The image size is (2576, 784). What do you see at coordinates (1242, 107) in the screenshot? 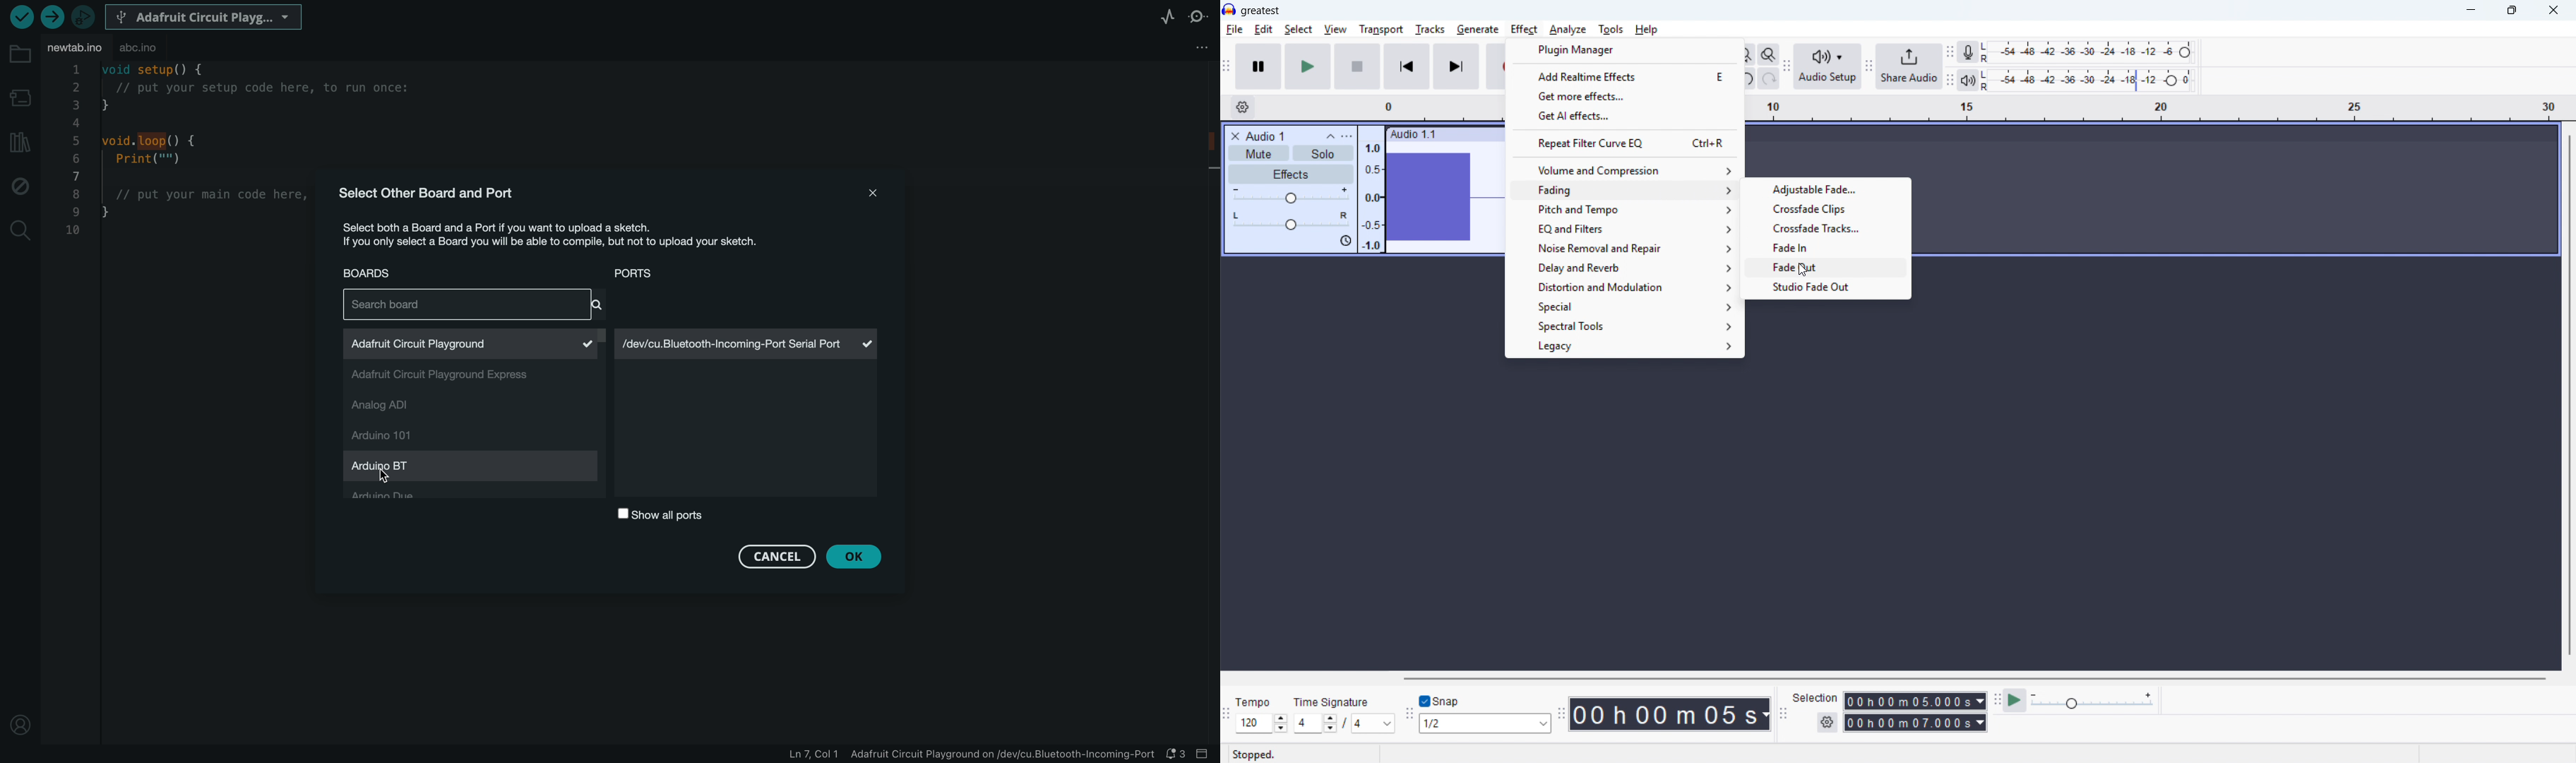
I see `Timeline settings ` at bounding box center [1242, 107].